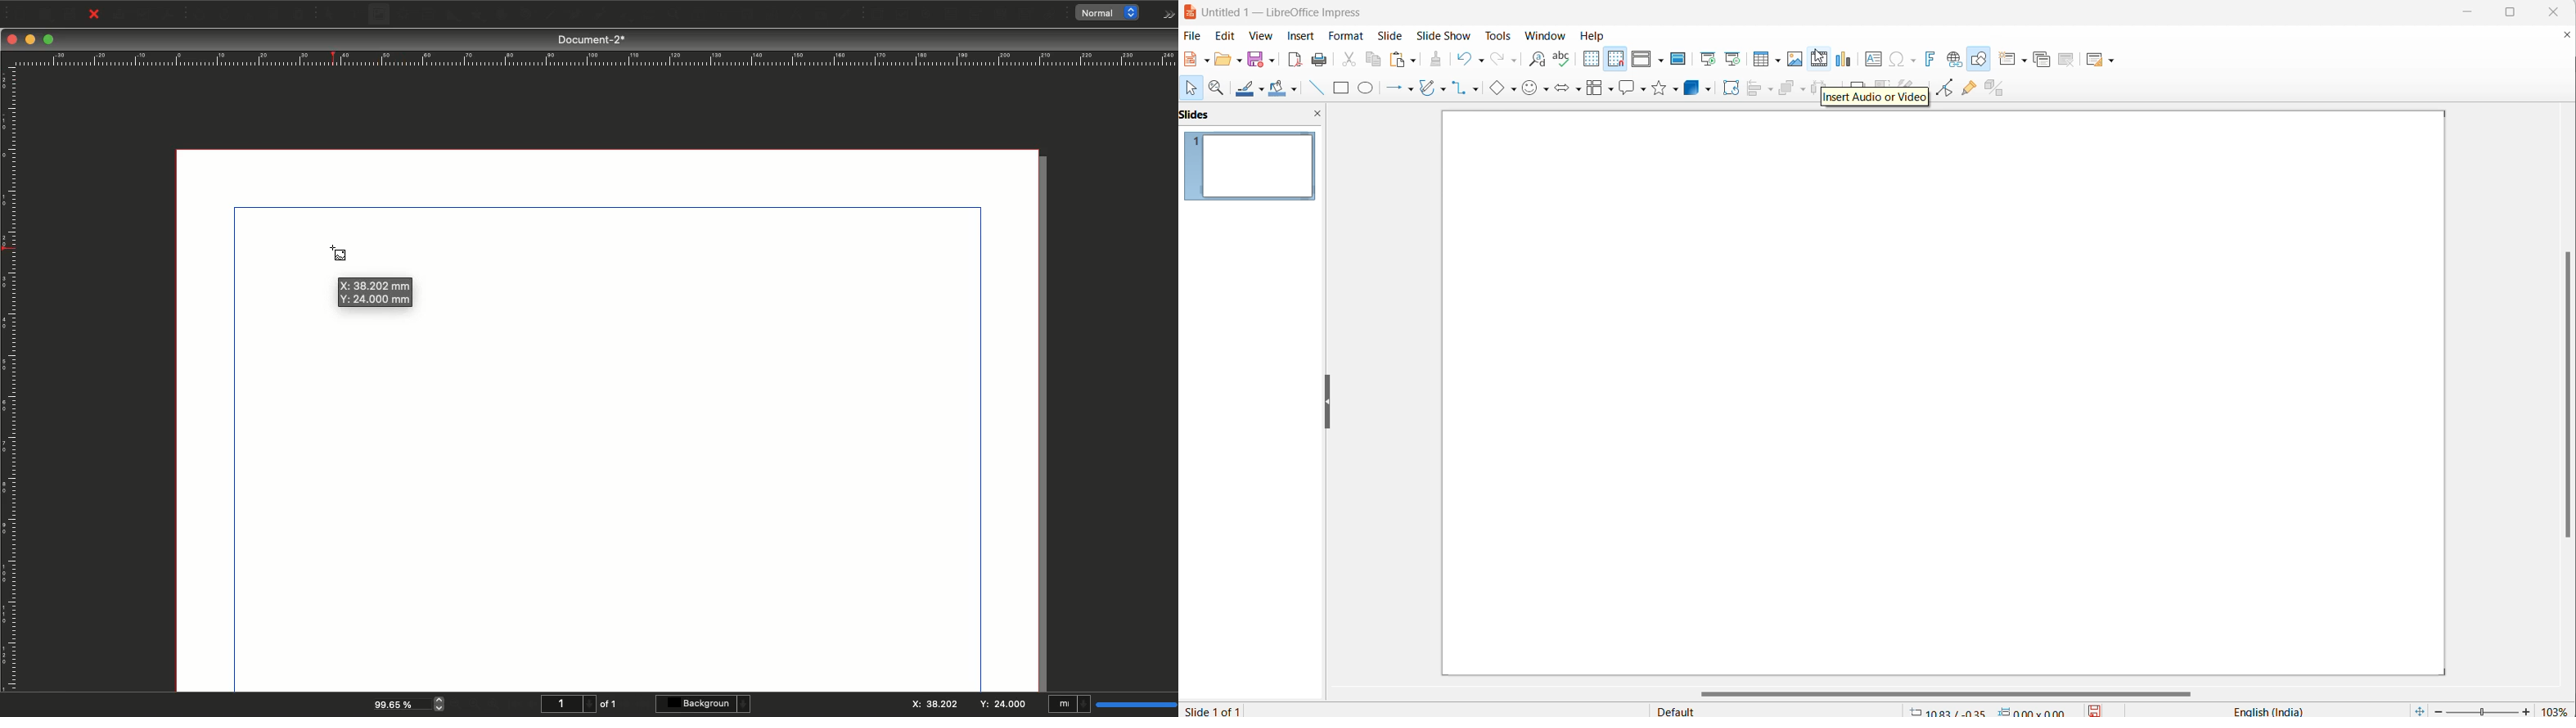 This screenshot has height=728, width=2576. What do you see at coordinates (1264, 35) in the screenshot?
I see `view` at bounding box center [1264, 35].